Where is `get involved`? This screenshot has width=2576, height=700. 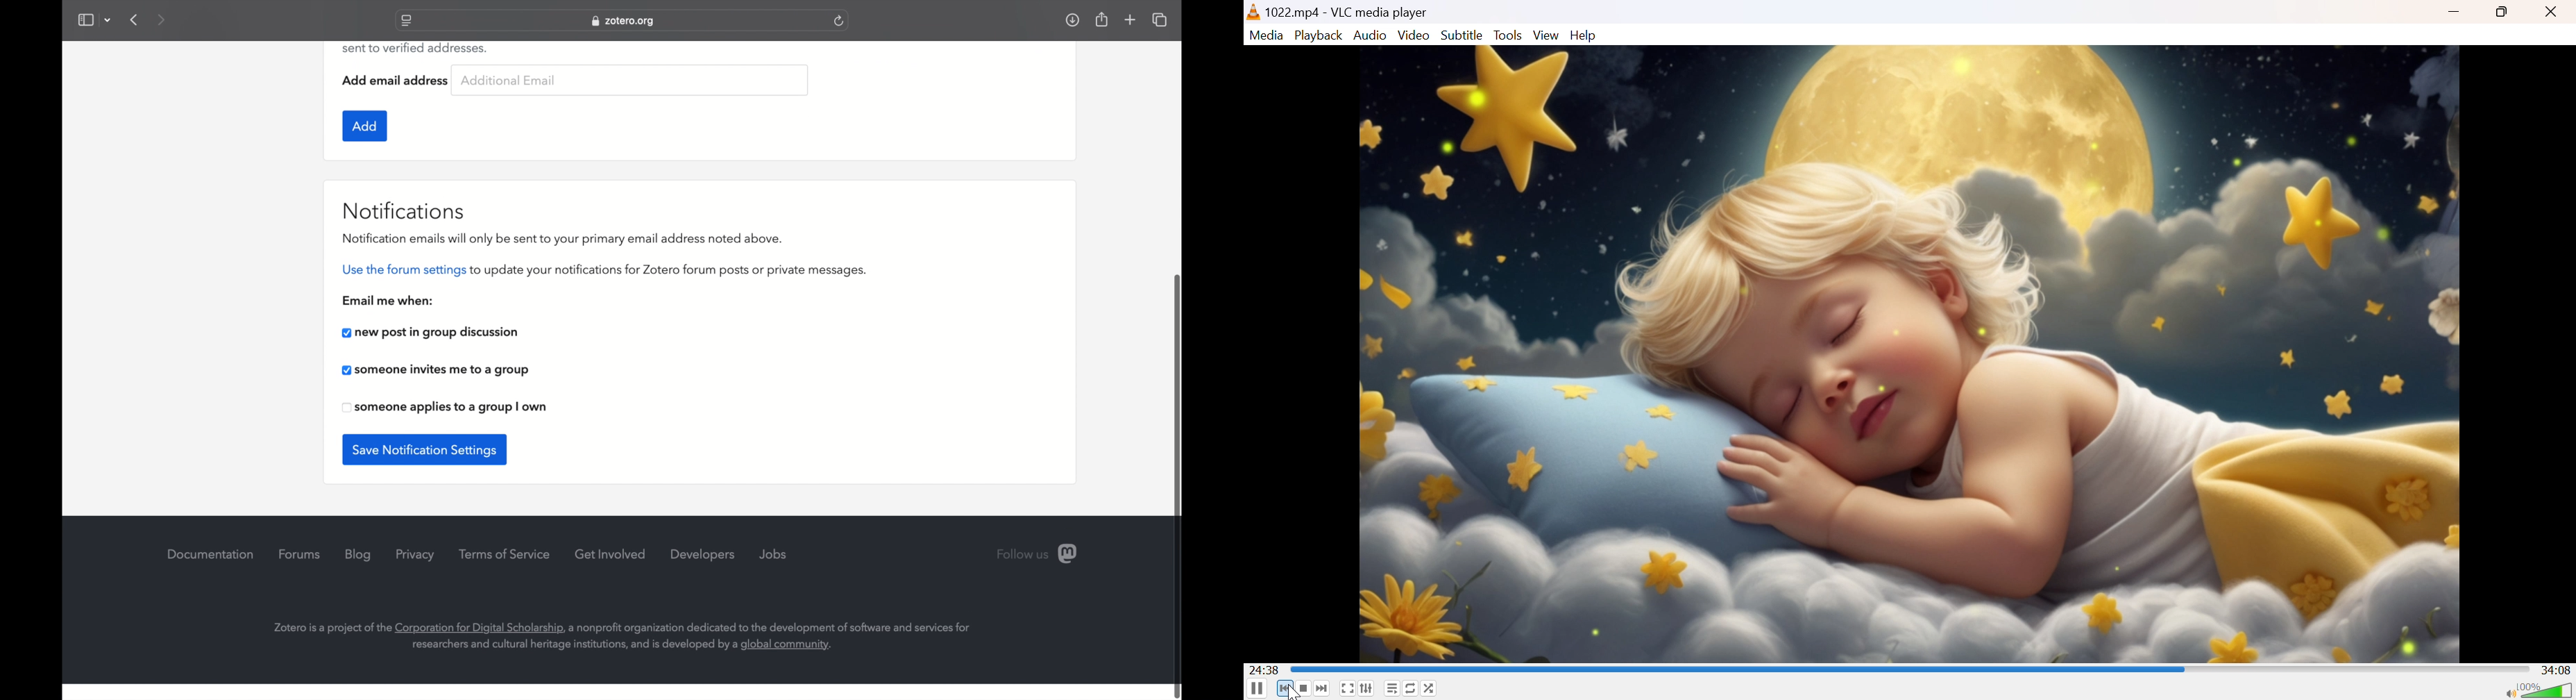
get involved is located at coordinates (611, 554).